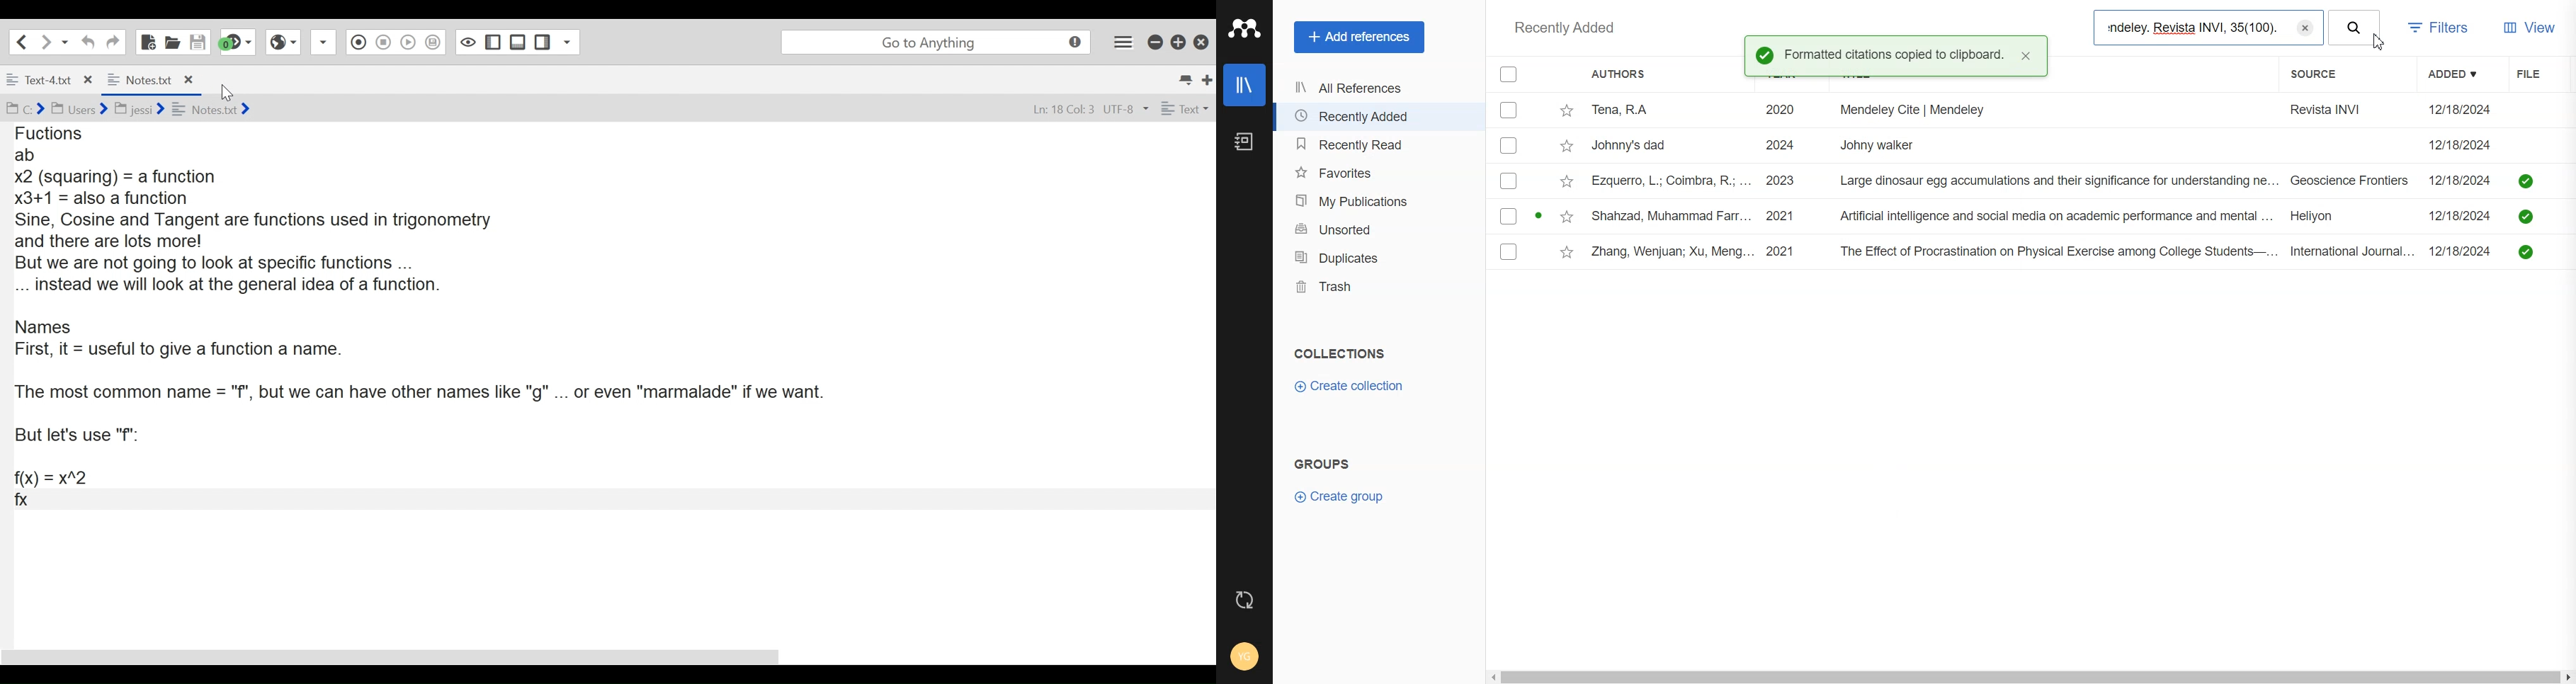  What do you see at coordinates (2031, 678) in the screenshot?
I see `Horizontal scroll bar` at bounding box center [2031, 678].